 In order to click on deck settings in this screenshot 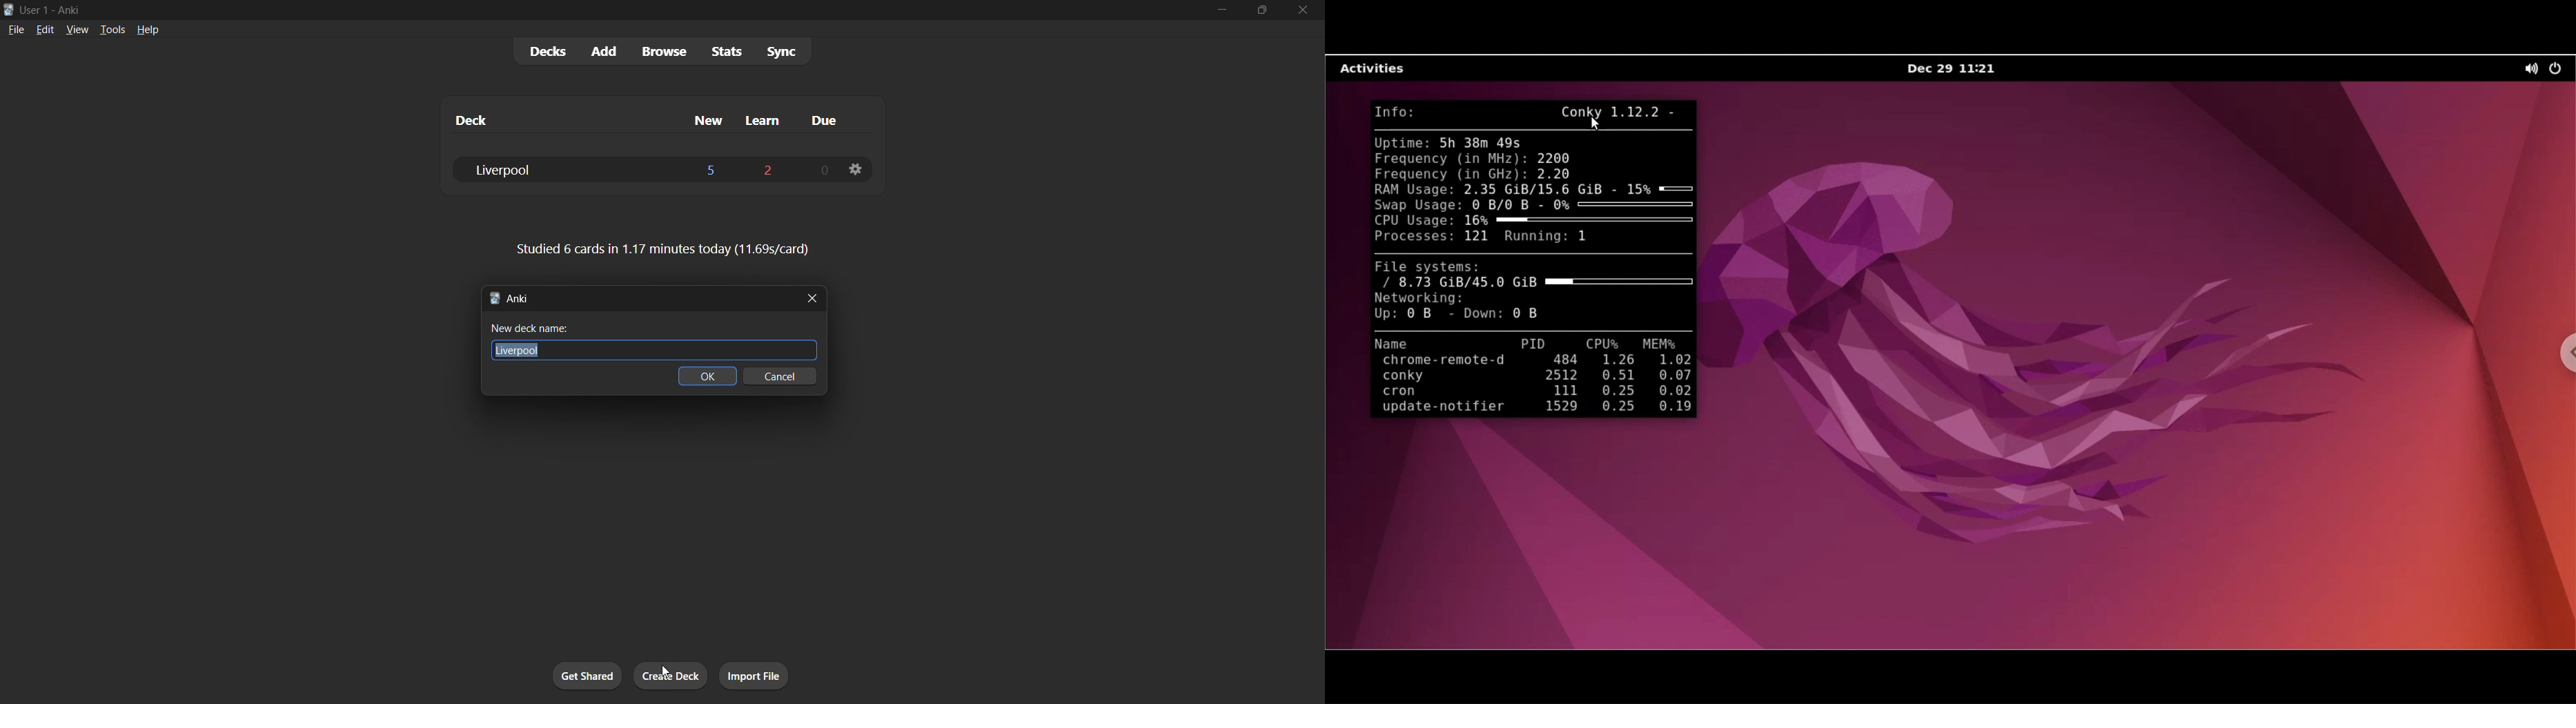, I will do `click(856, 169)`.